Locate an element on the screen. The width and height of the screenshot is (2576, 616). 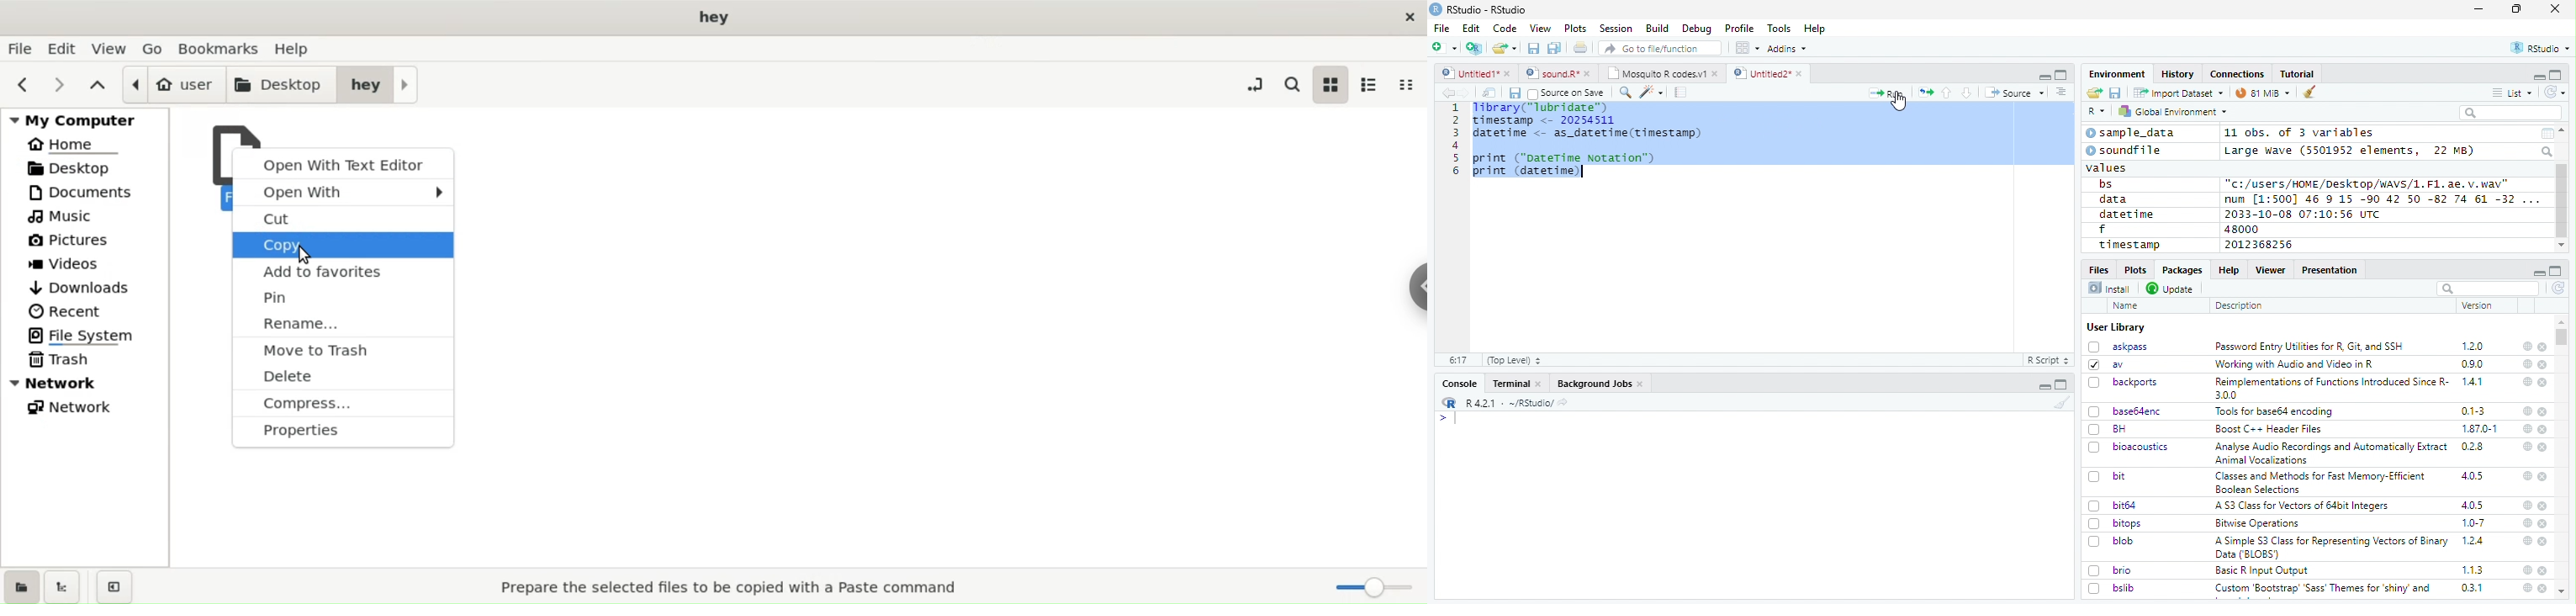
User Library is located at coordinates (2116, 327).